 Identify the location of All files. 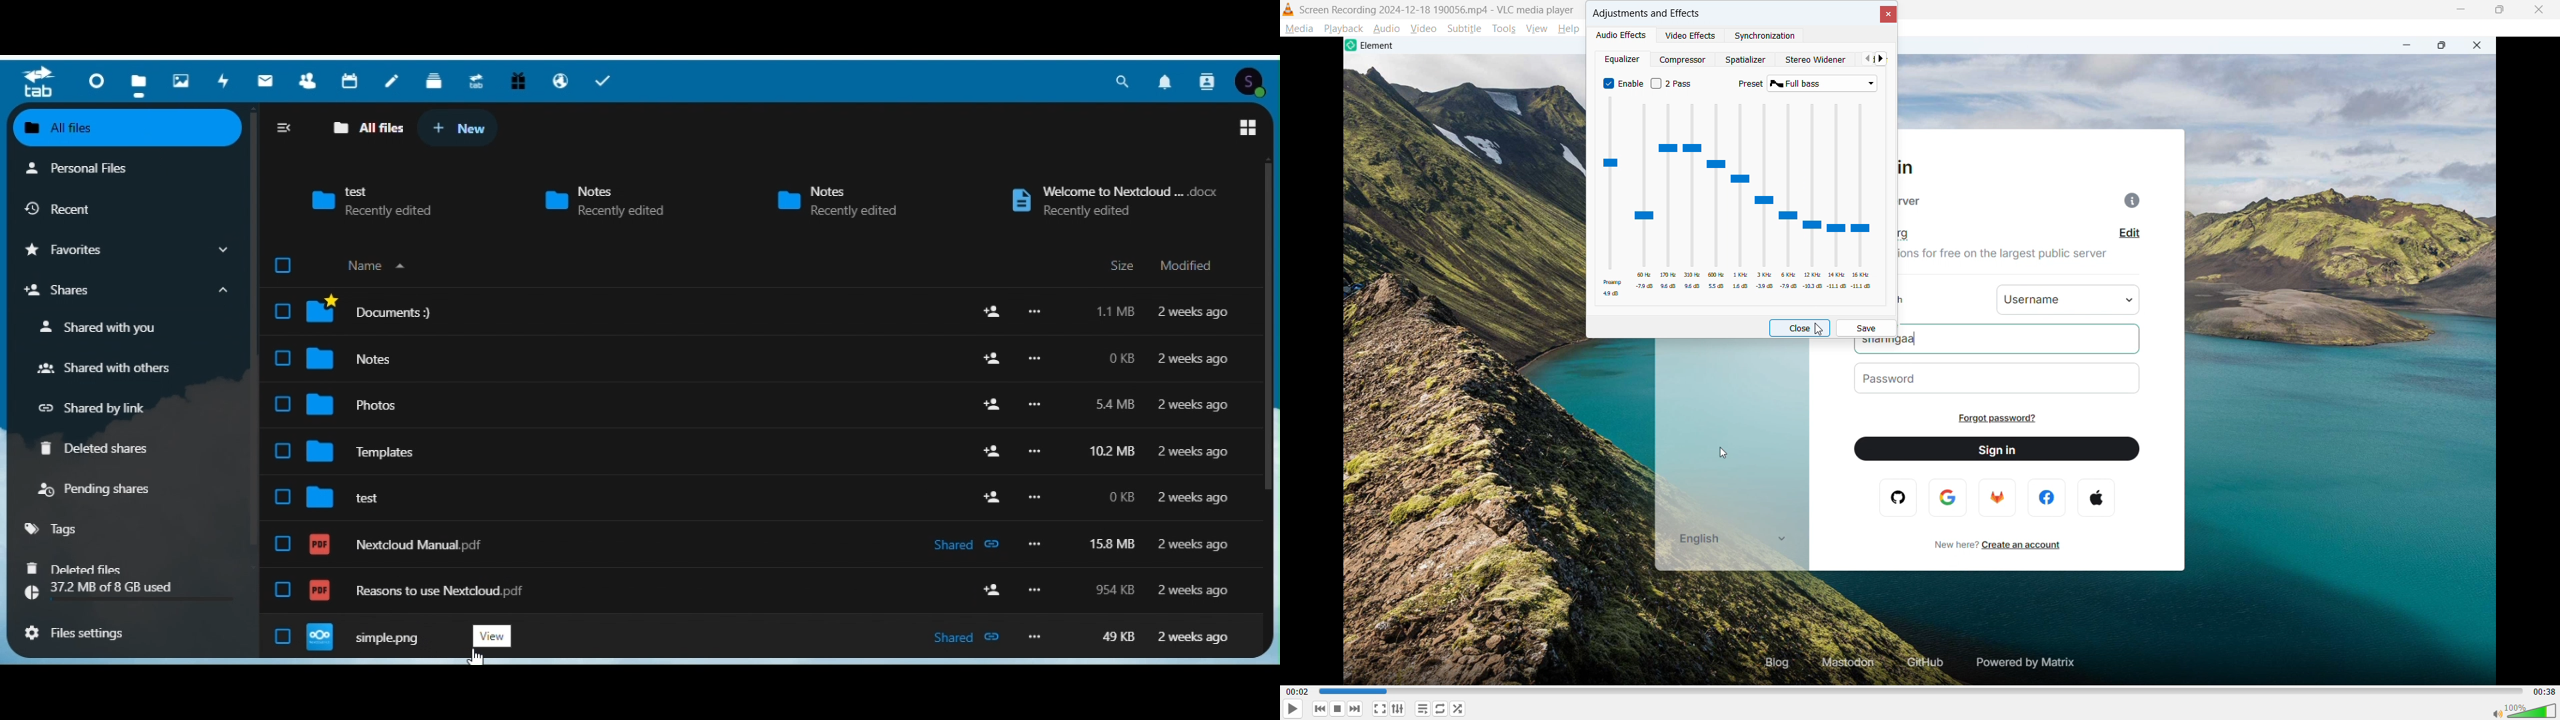
(130, 129).